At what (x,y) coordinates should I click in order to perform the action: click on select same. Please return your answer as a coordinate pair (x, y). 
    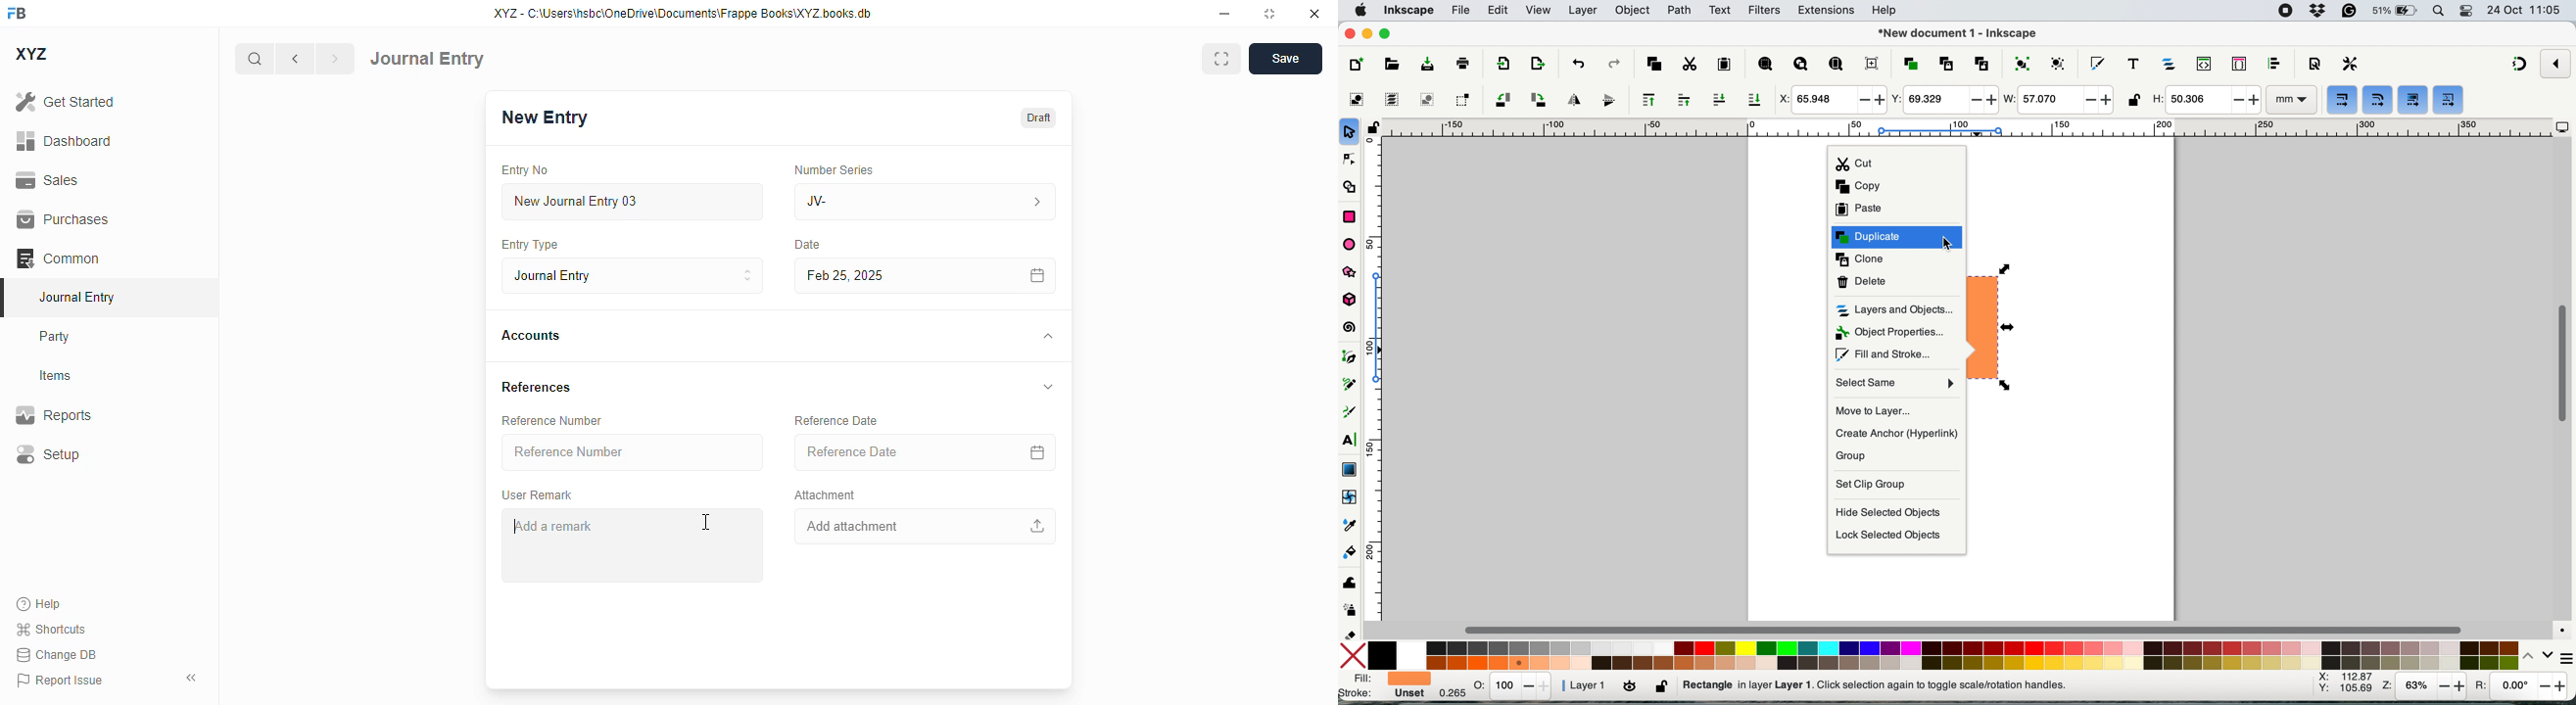
    Looking at the image, I should click on (1898, 384).